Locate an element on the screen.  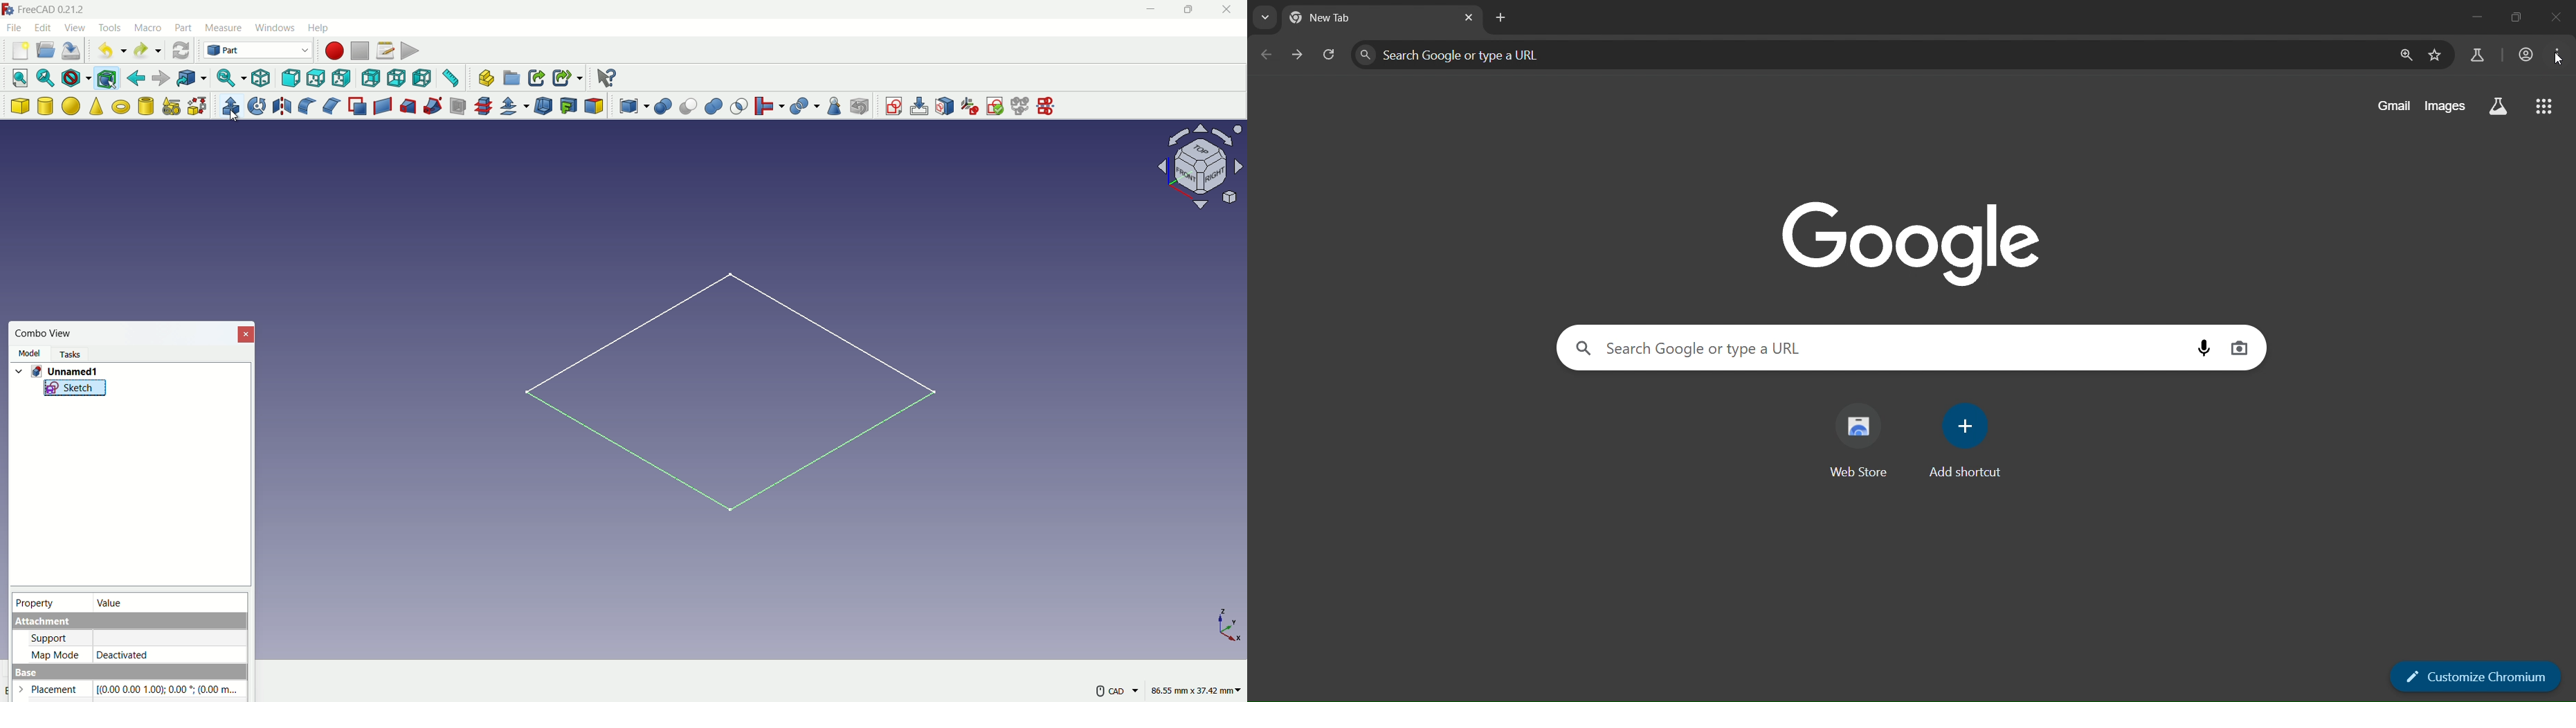
redo is located at coordinates (146, 49).